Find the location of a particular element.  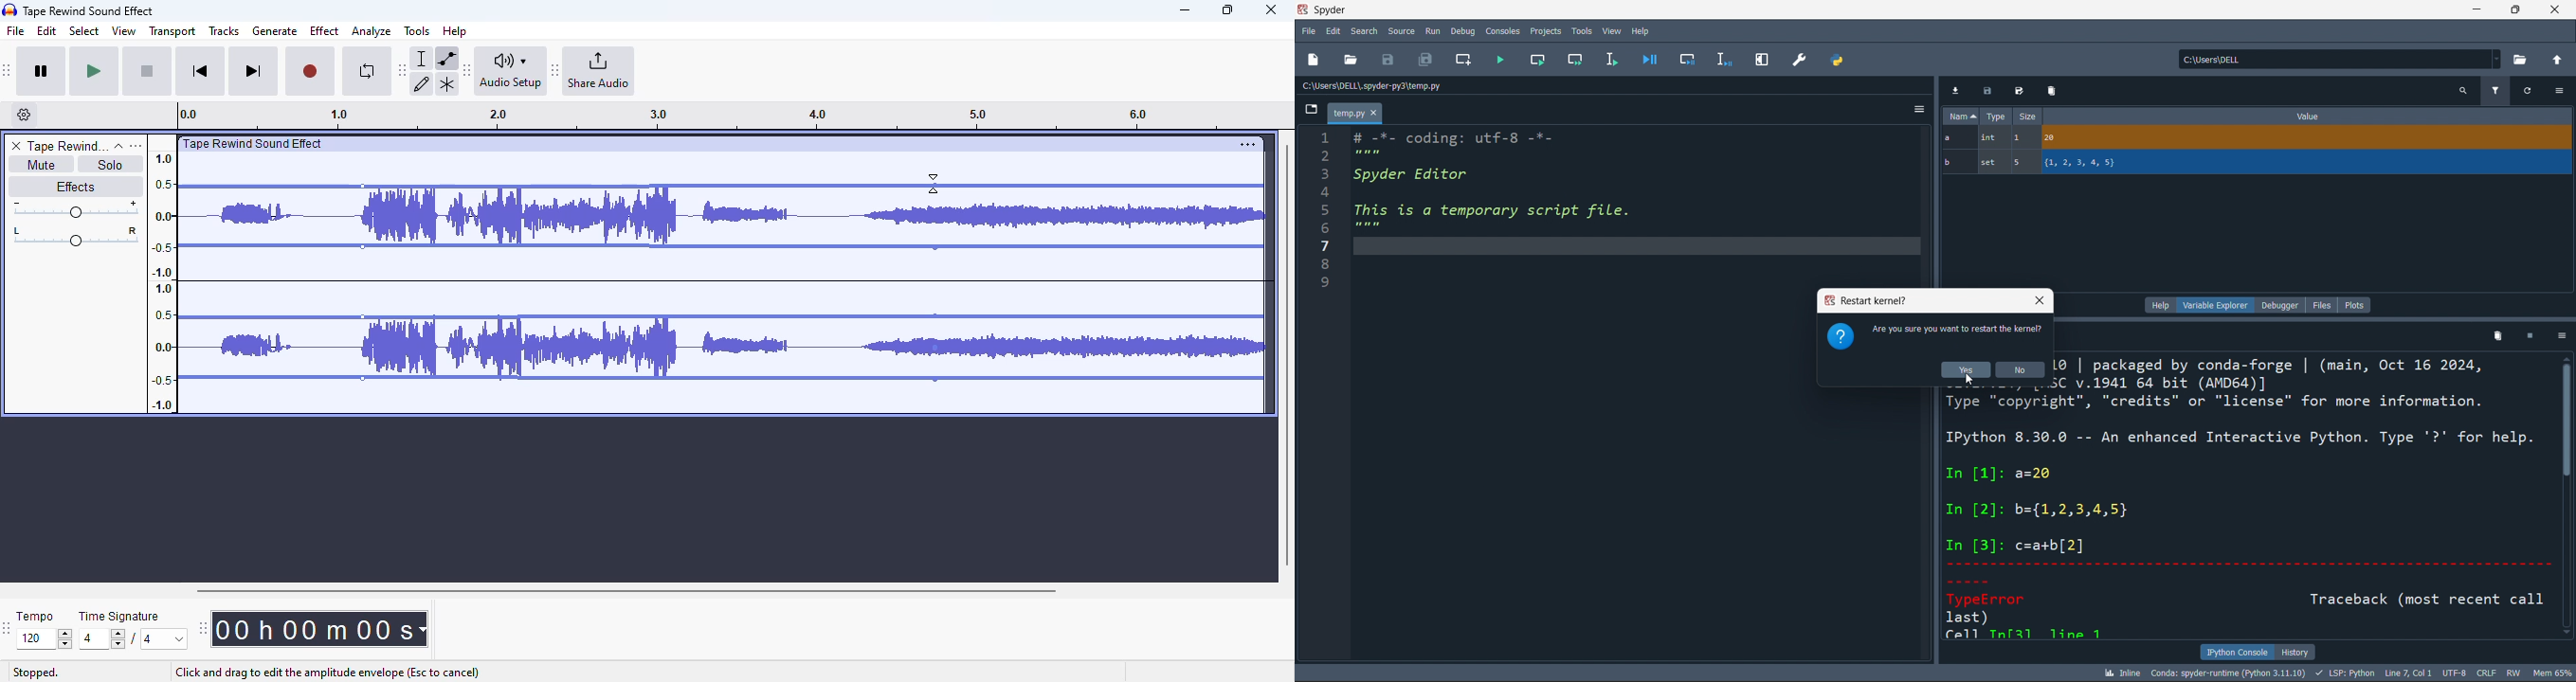

preferences is located at coordinates (1799, 59).